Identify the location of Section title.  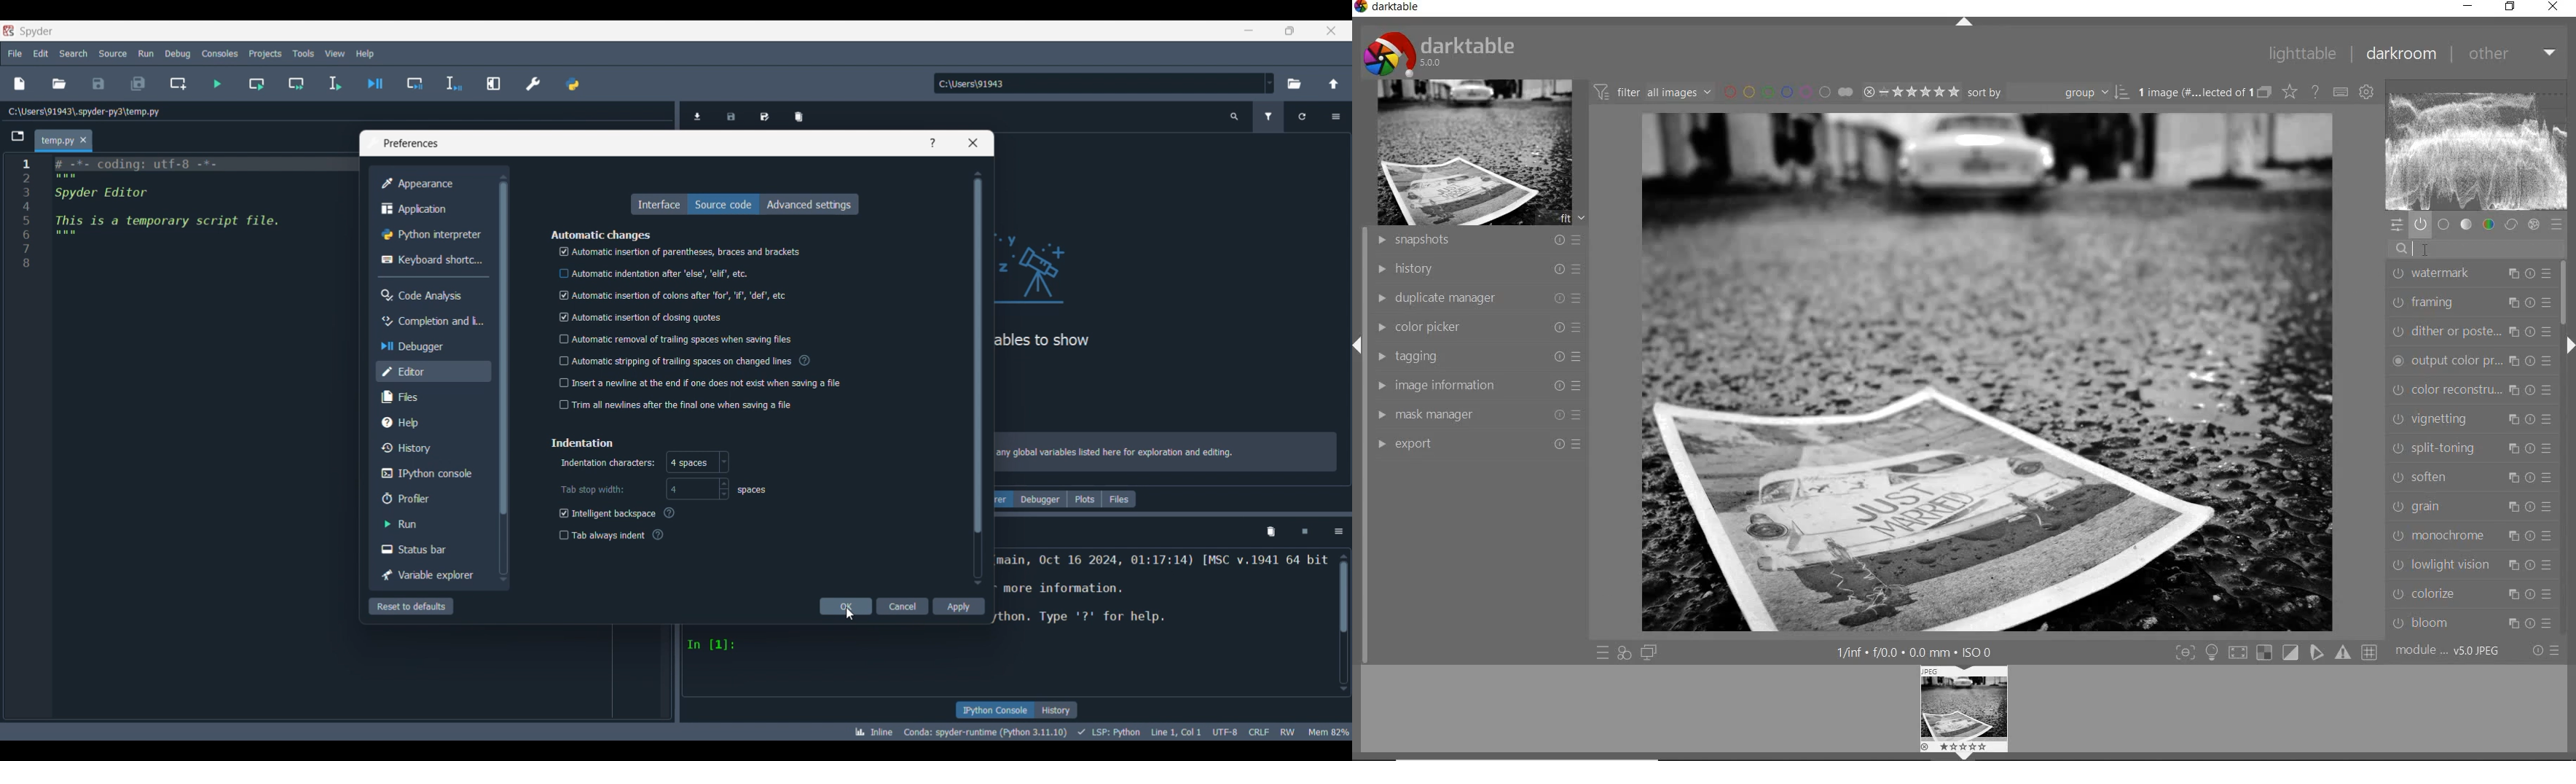
(600, 235).